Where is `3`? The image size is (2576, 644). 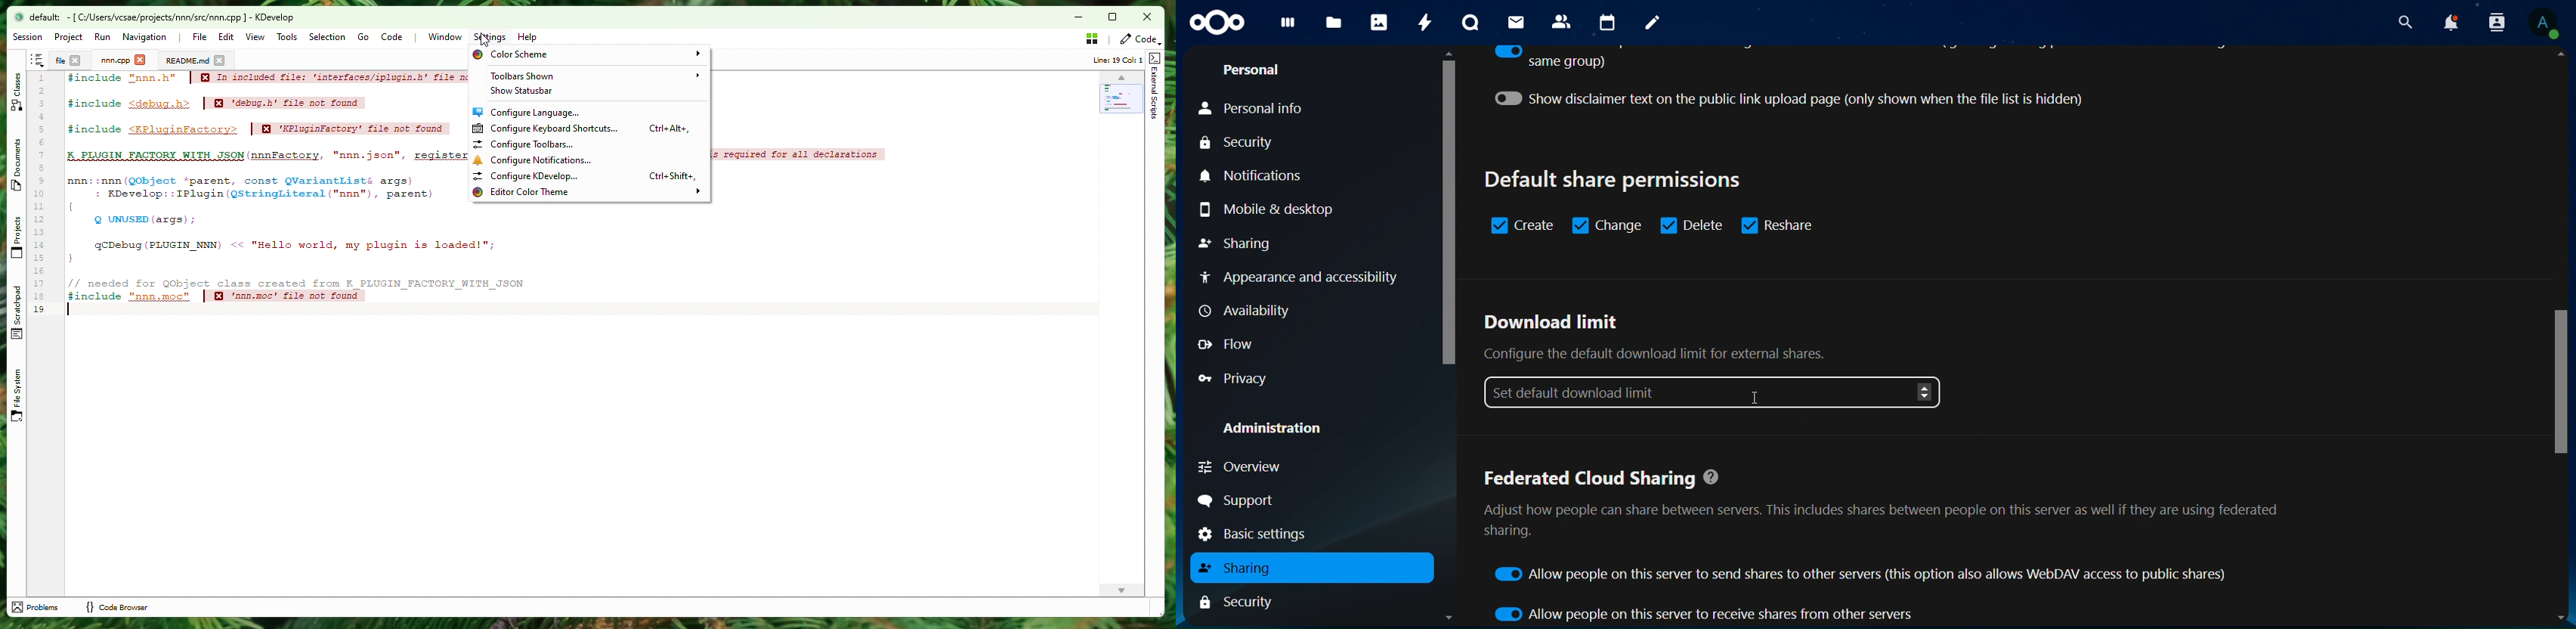 3 is located at coordinates (41, 104).